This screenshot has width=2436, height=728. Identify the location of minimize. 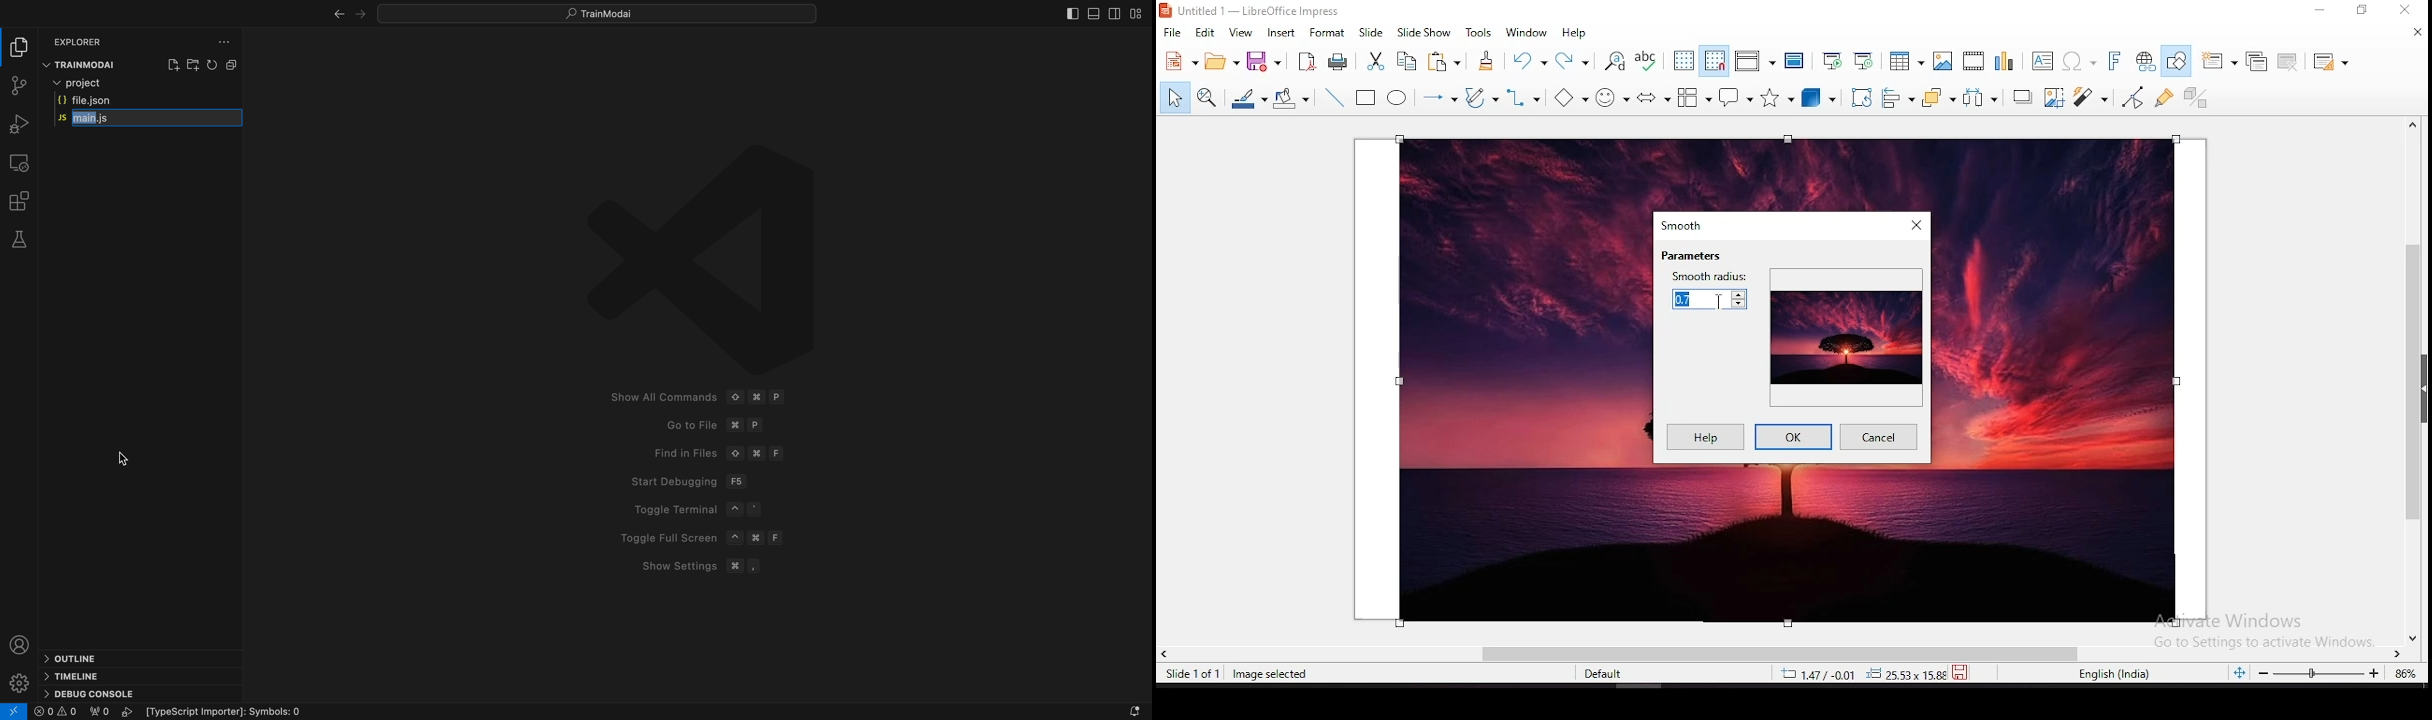
(2324, 10).